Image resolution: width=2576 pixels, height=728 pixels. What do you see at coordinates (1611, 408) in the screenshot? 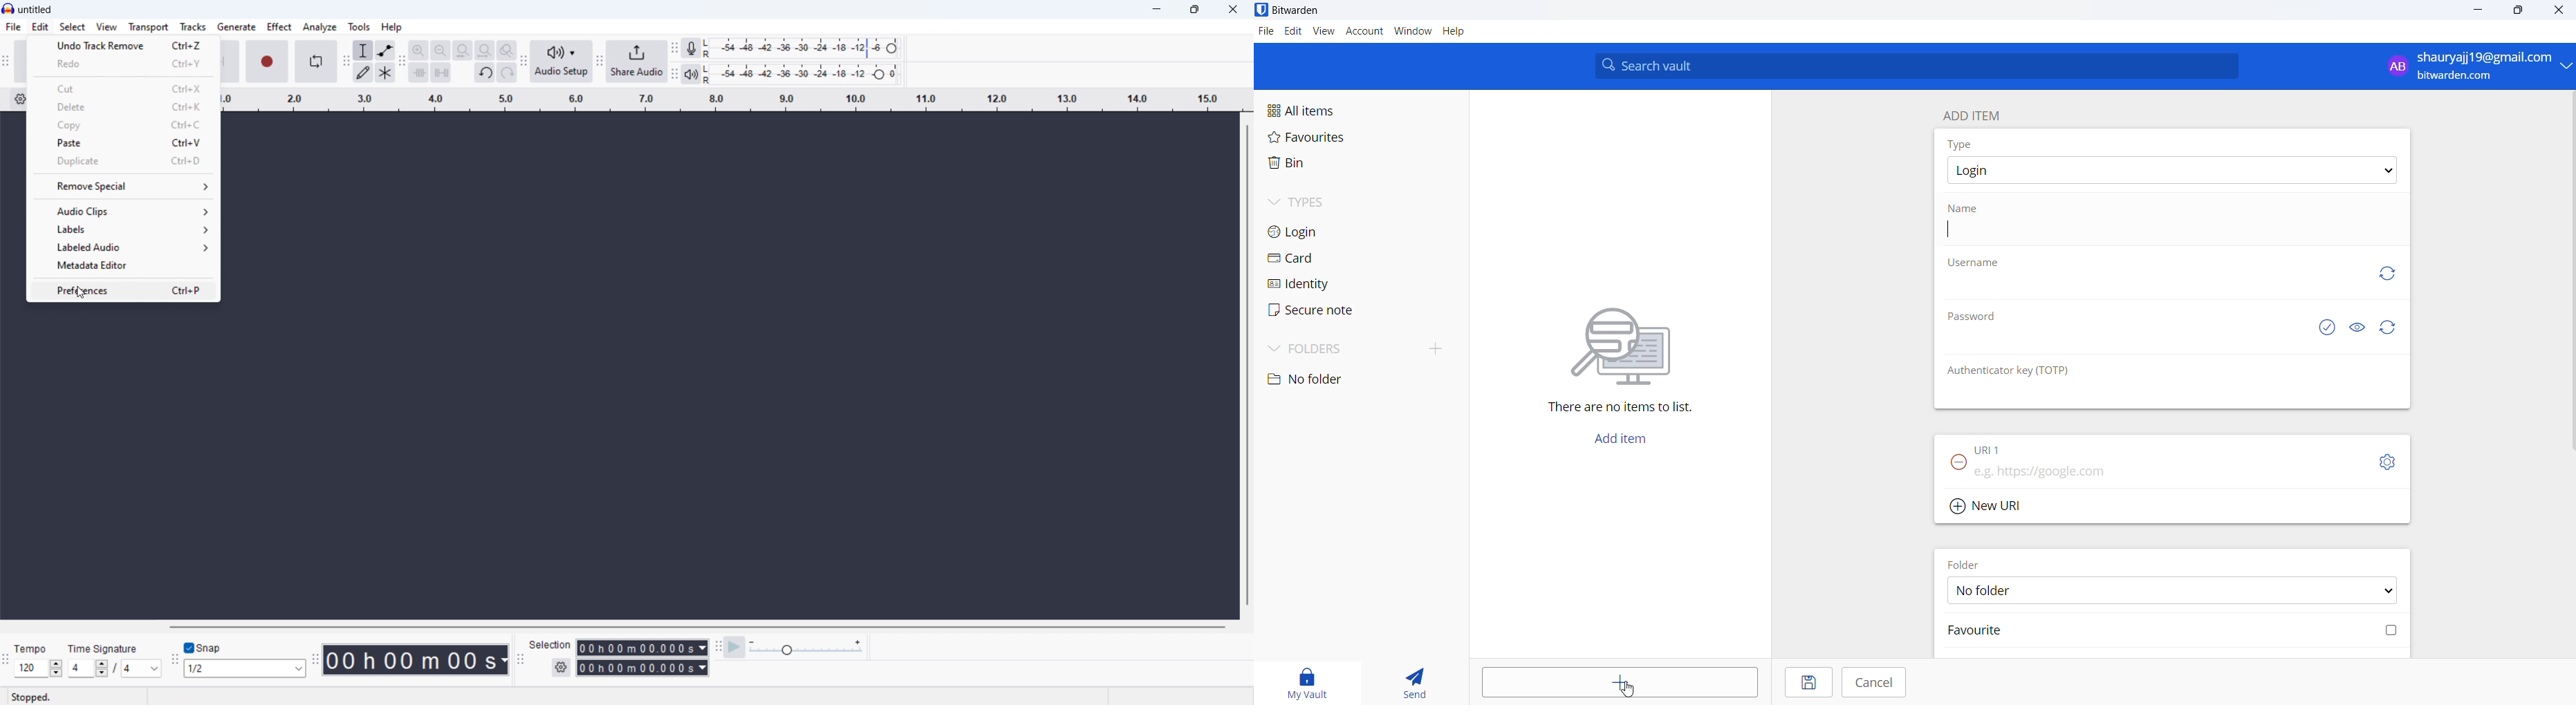
I see `sentence mentioning that there are no items in vault l` at bounding box center [1611, 408].